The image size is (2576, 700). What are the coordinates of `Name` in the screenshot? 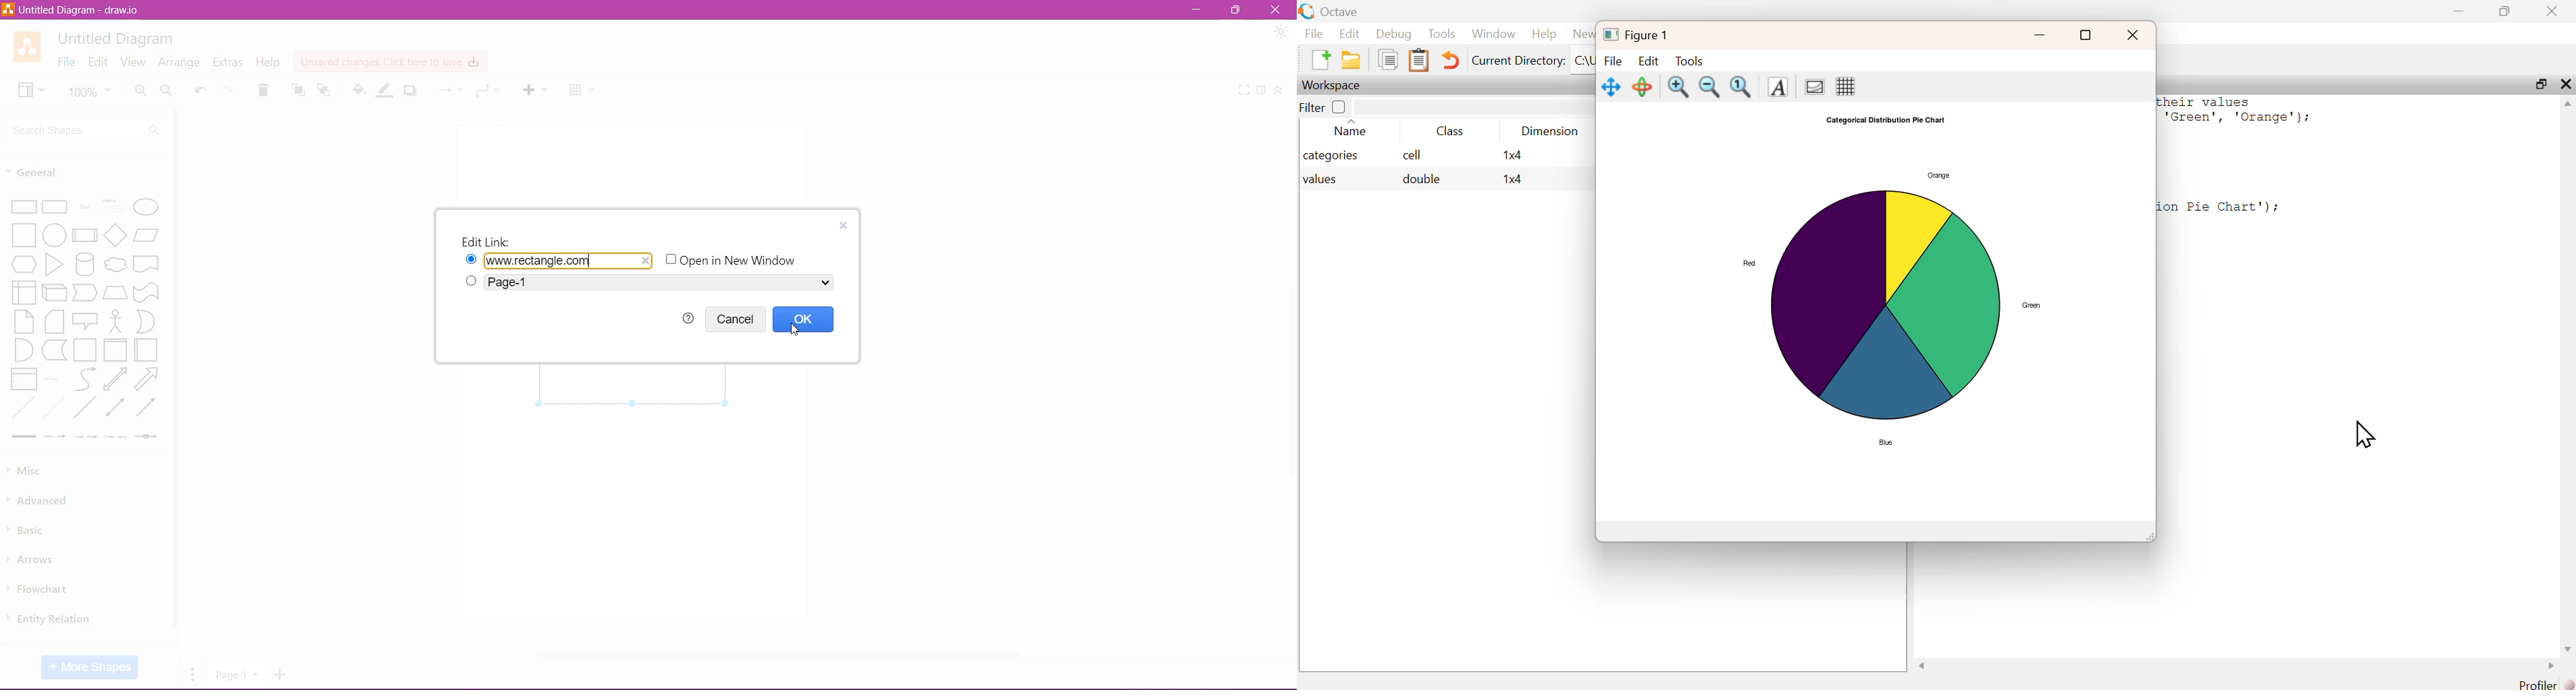 It's located at (1349, 128).